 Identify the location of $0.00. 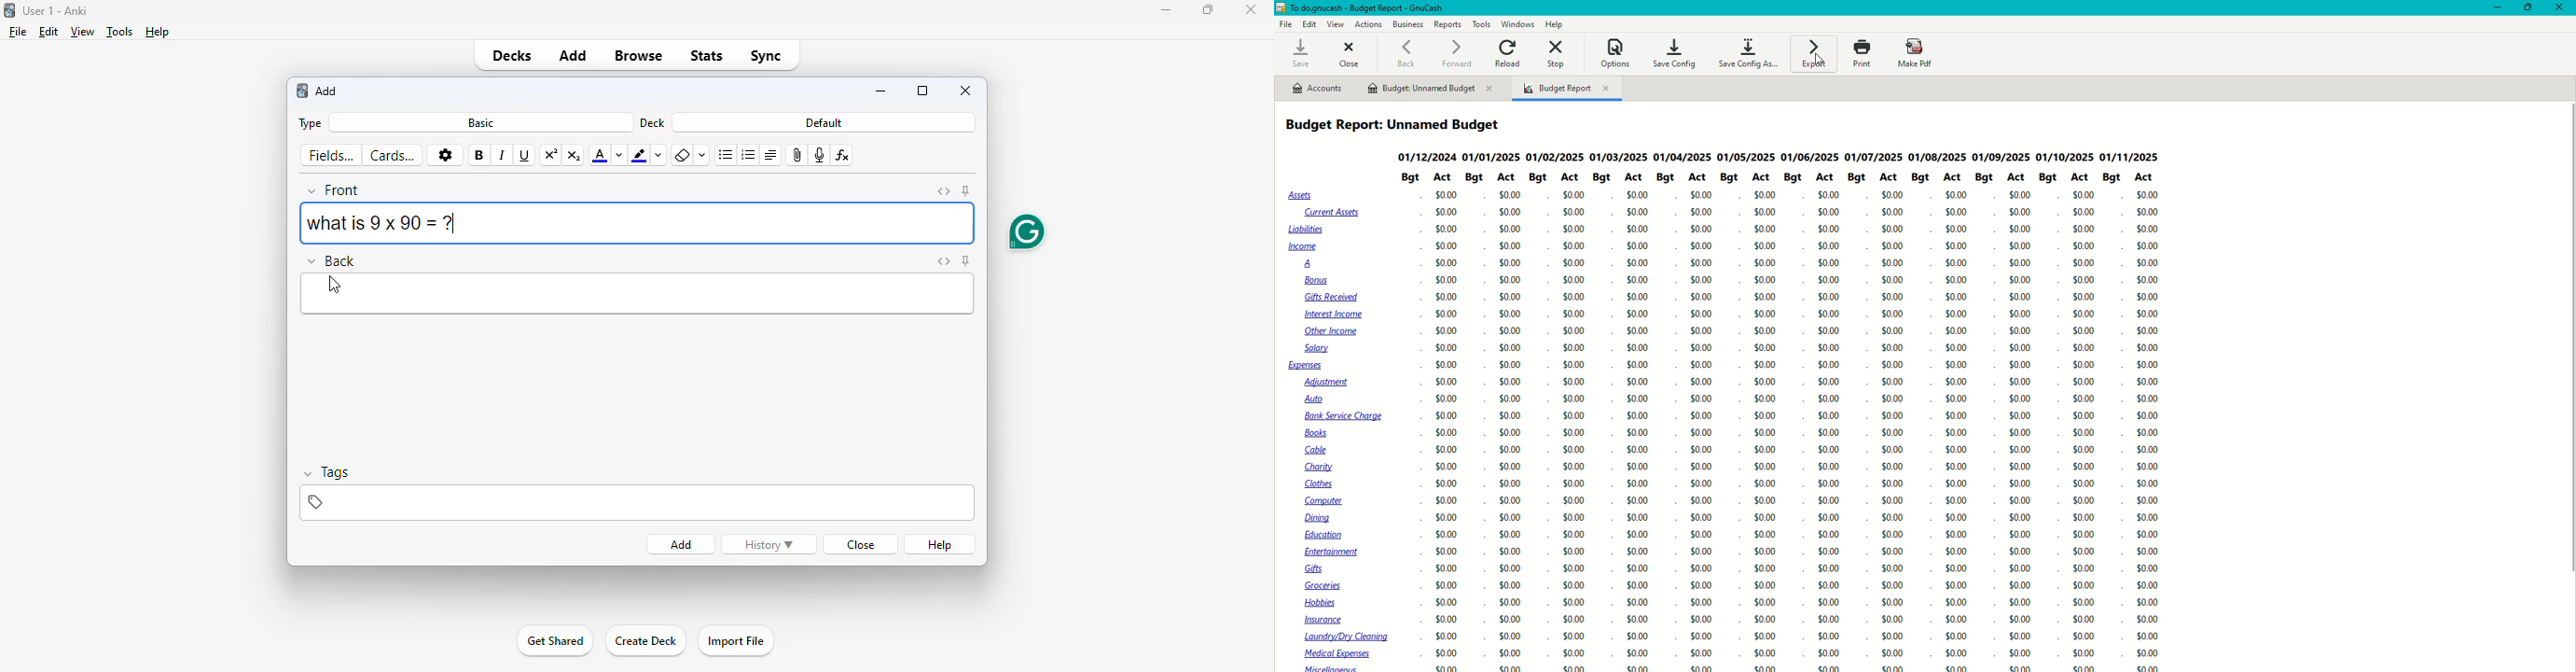
(1700, 604).